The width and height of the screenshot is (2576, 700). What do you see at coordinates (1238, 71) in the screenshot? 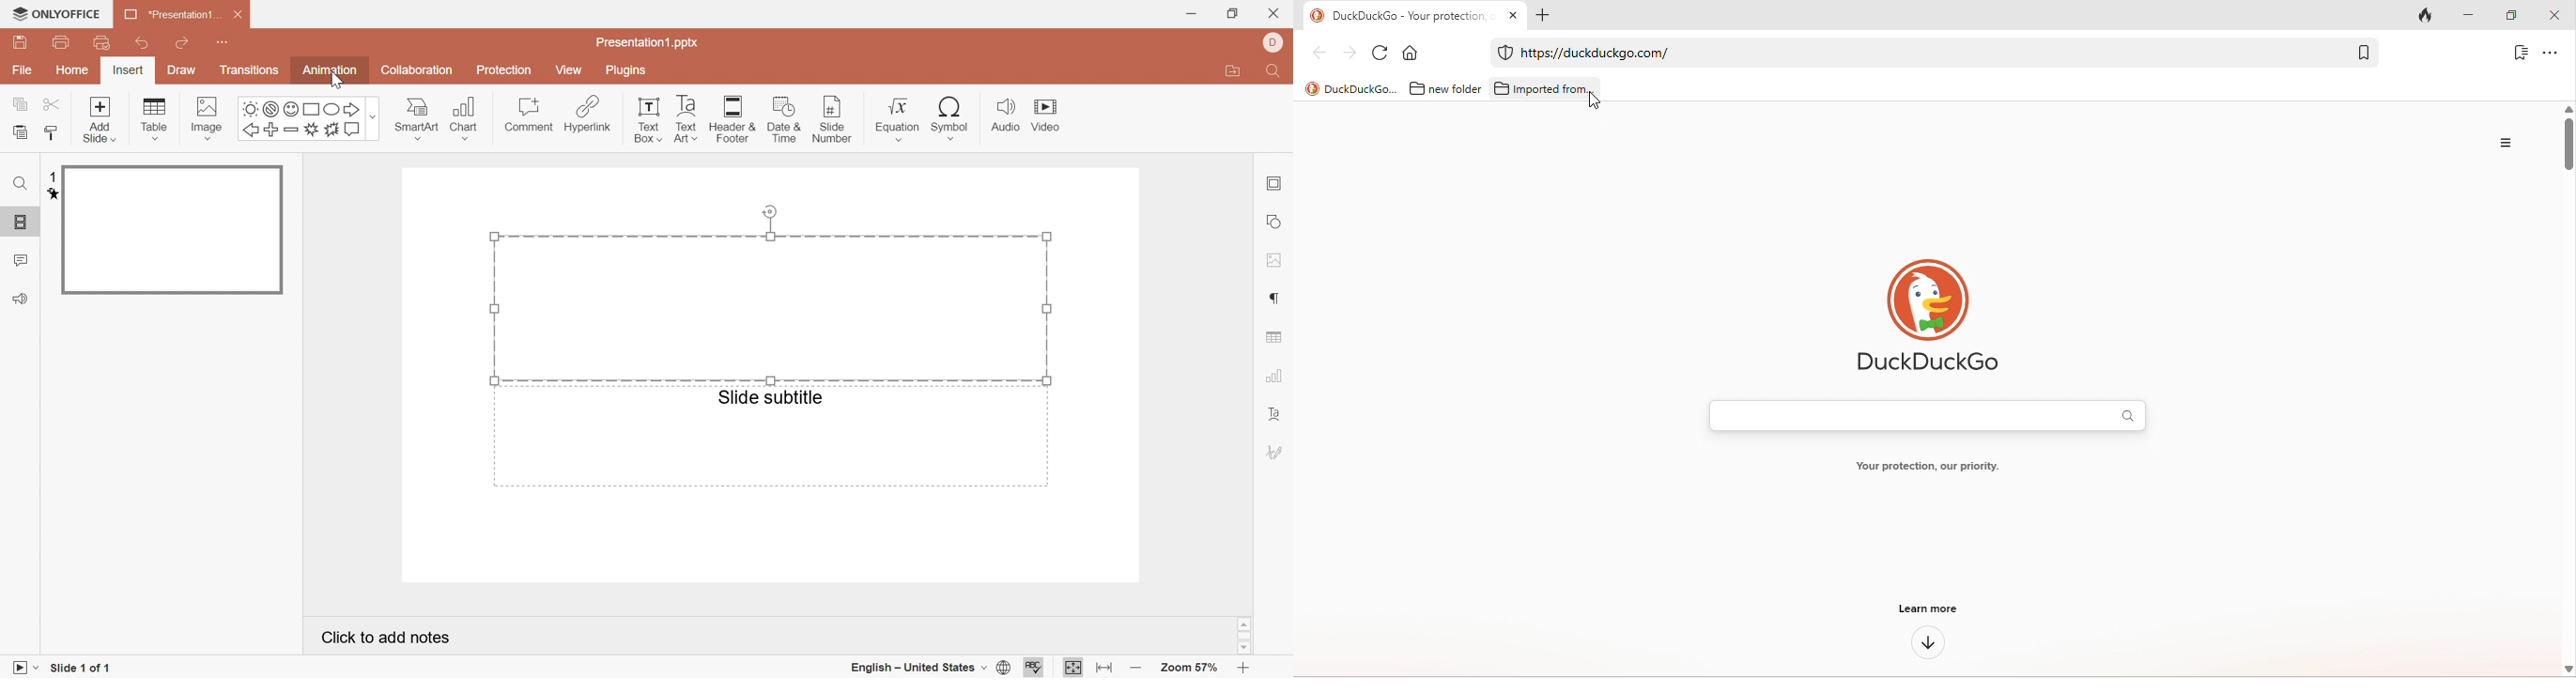
I see `open file location` at bounding box center [1238, 71].